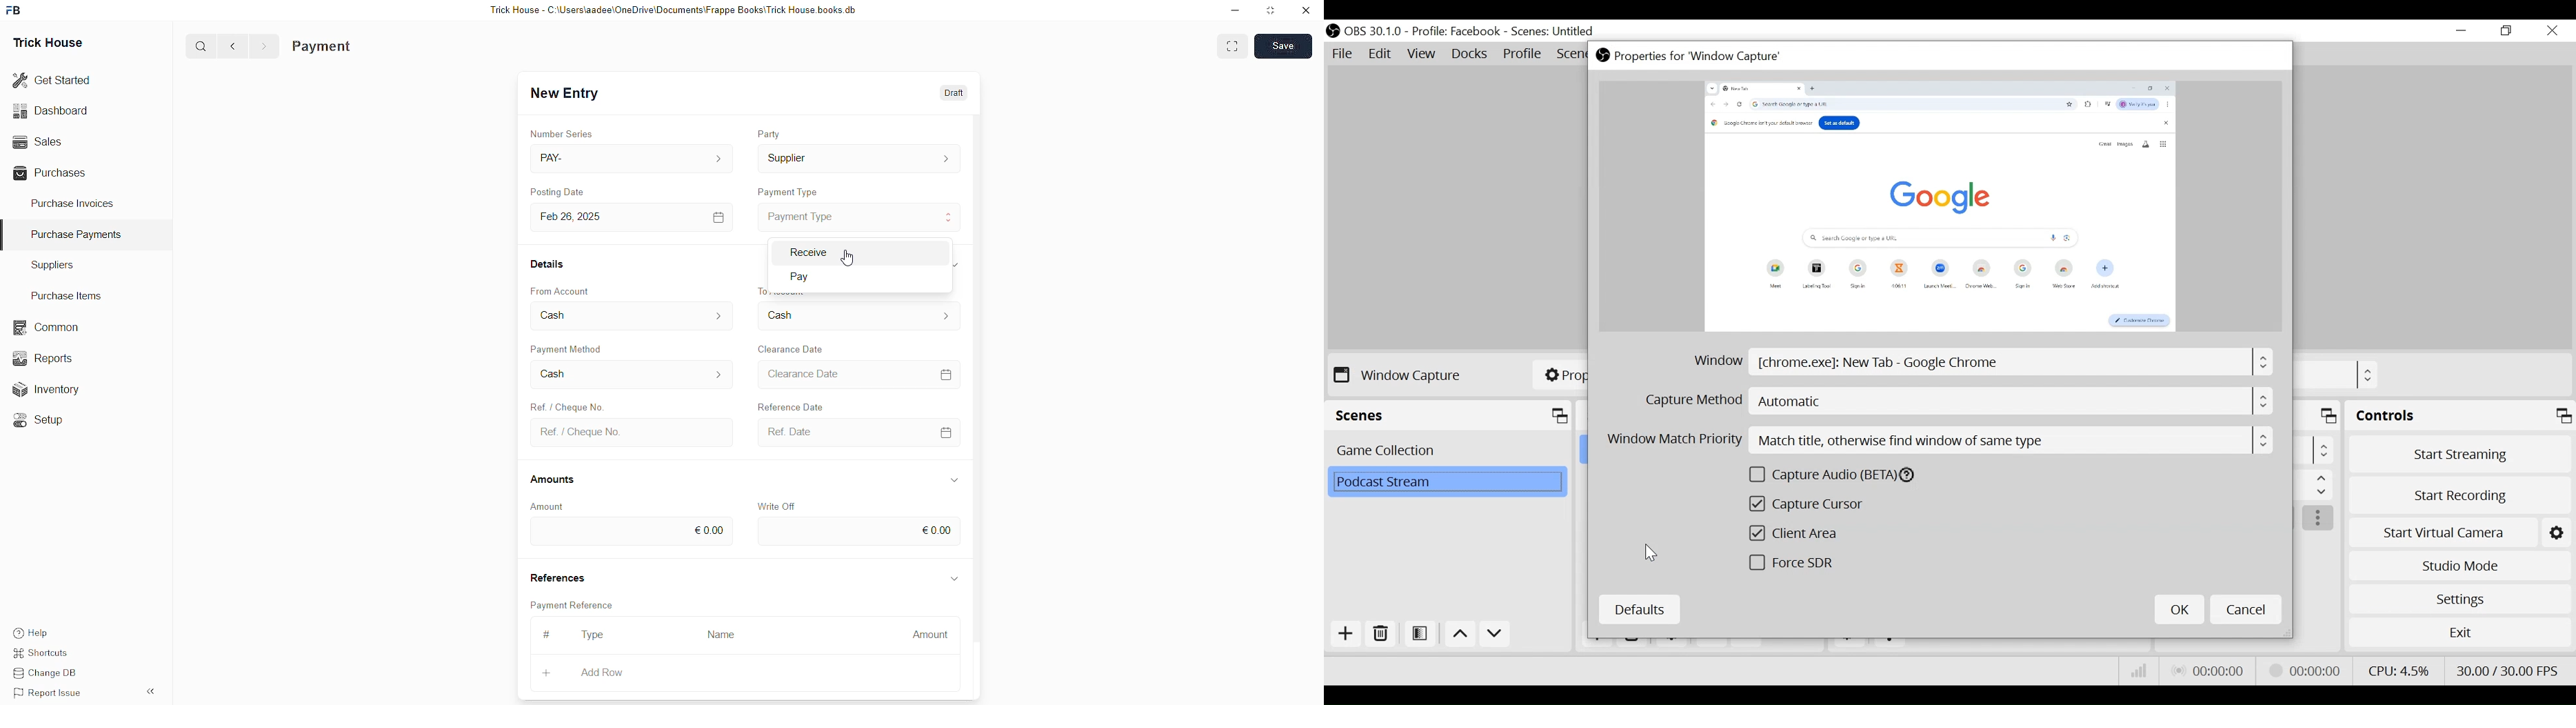 The image size is (2576, 728). What do you see at coordinates (2509, 670) in the screenshot?
I see `Frame Per Second` at bounding box center [2509, 670].